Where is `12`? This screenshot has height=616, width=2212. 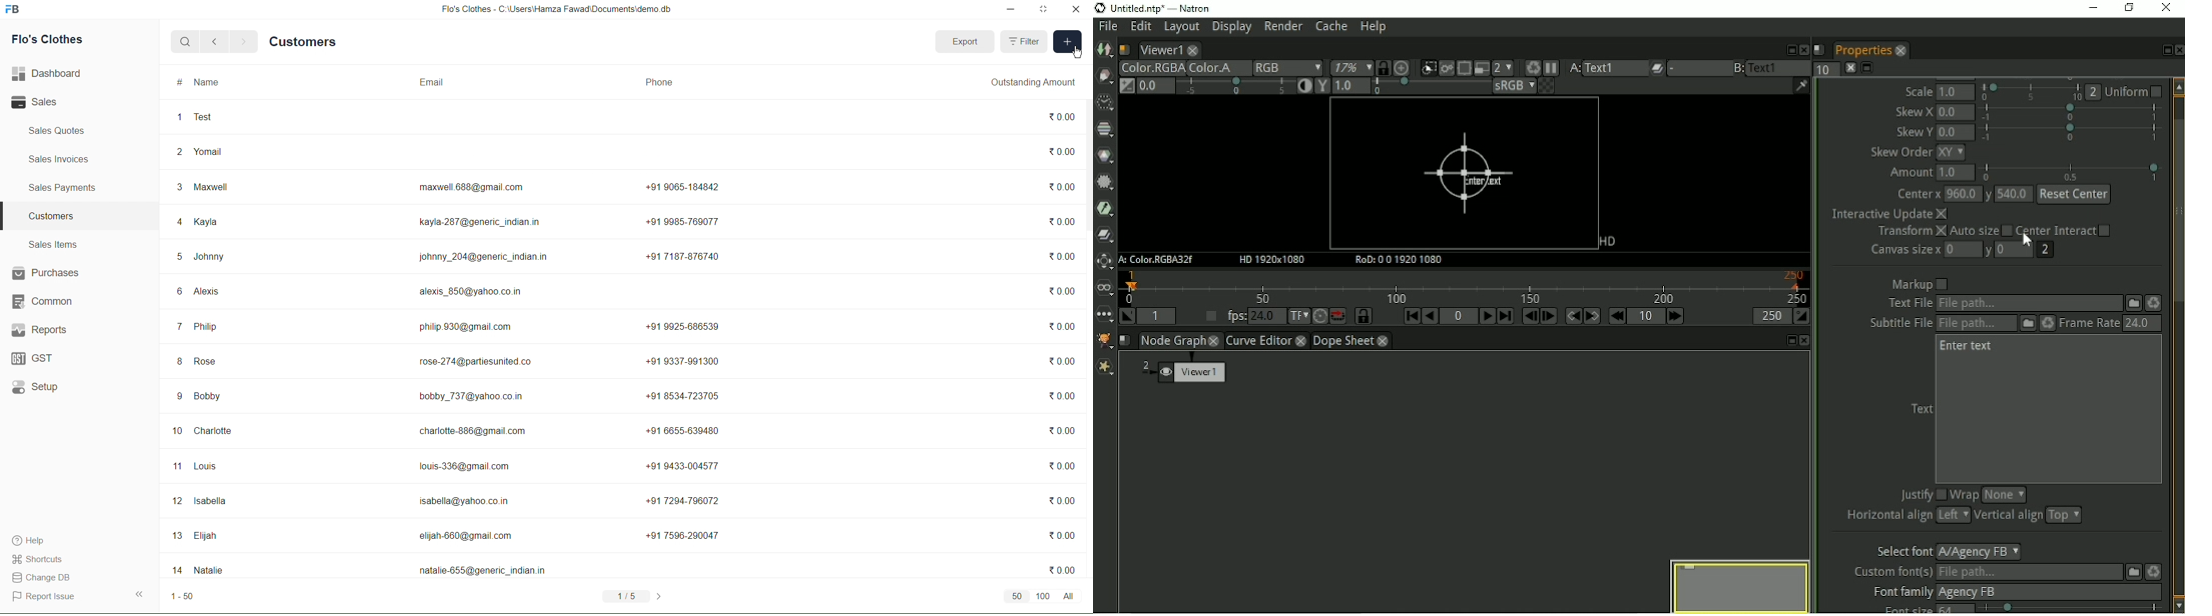
12 is located at coordinates (177, 500).